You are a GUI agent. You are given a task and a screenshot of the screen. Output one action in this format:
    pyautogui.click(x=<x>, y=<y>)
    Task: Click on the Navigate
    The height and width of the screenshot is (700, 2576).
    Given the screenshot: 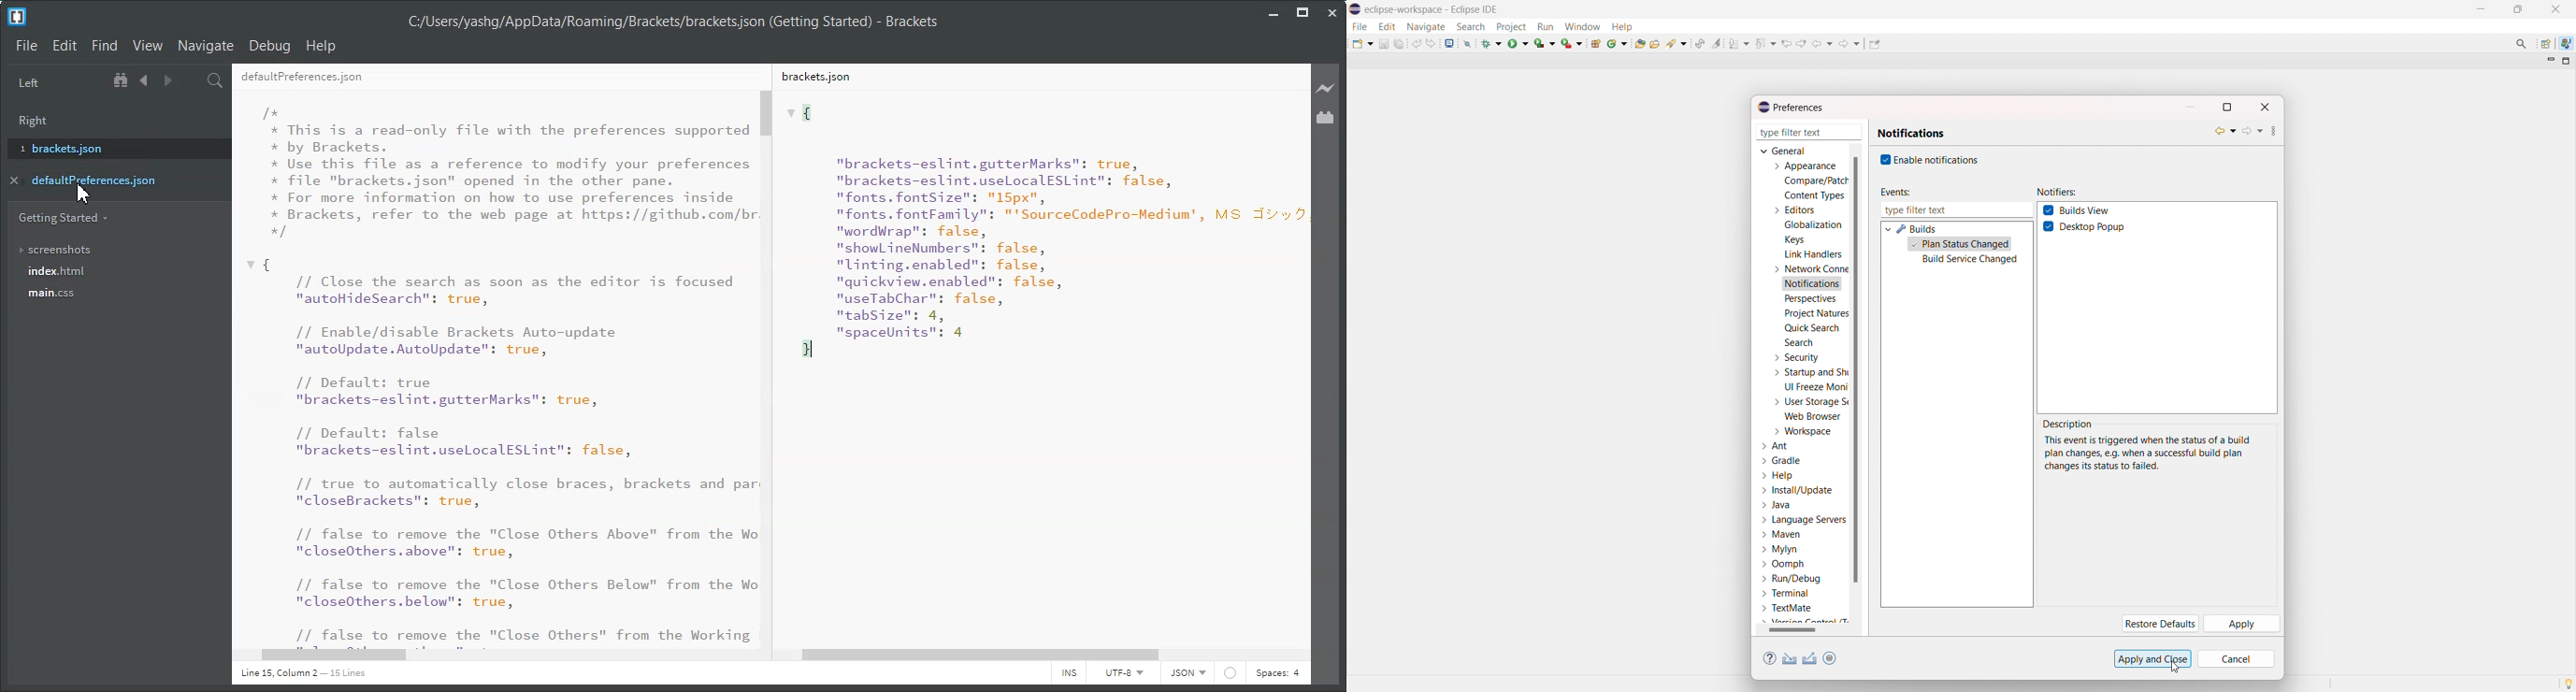 What is the action you would take?
    pyautogui.click(x=206, y=45)
    